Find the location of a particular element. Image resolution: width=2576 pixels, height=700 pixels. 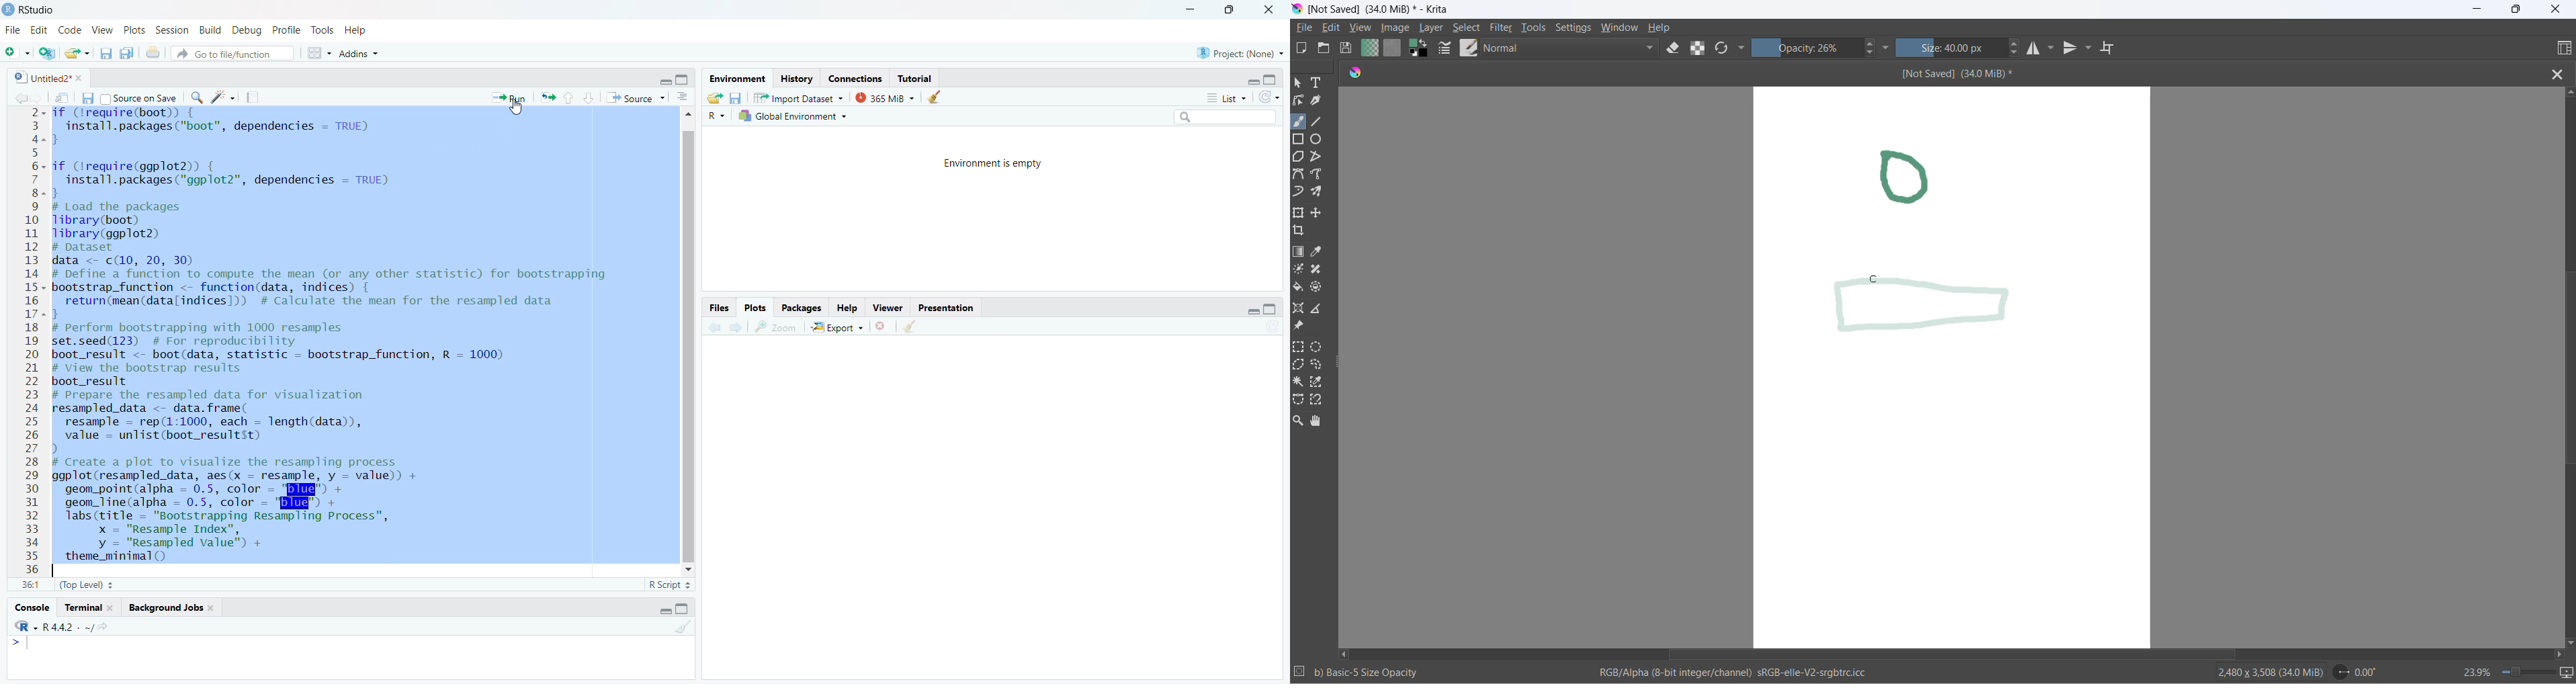

find/replace is located at coordinates (197, 96).